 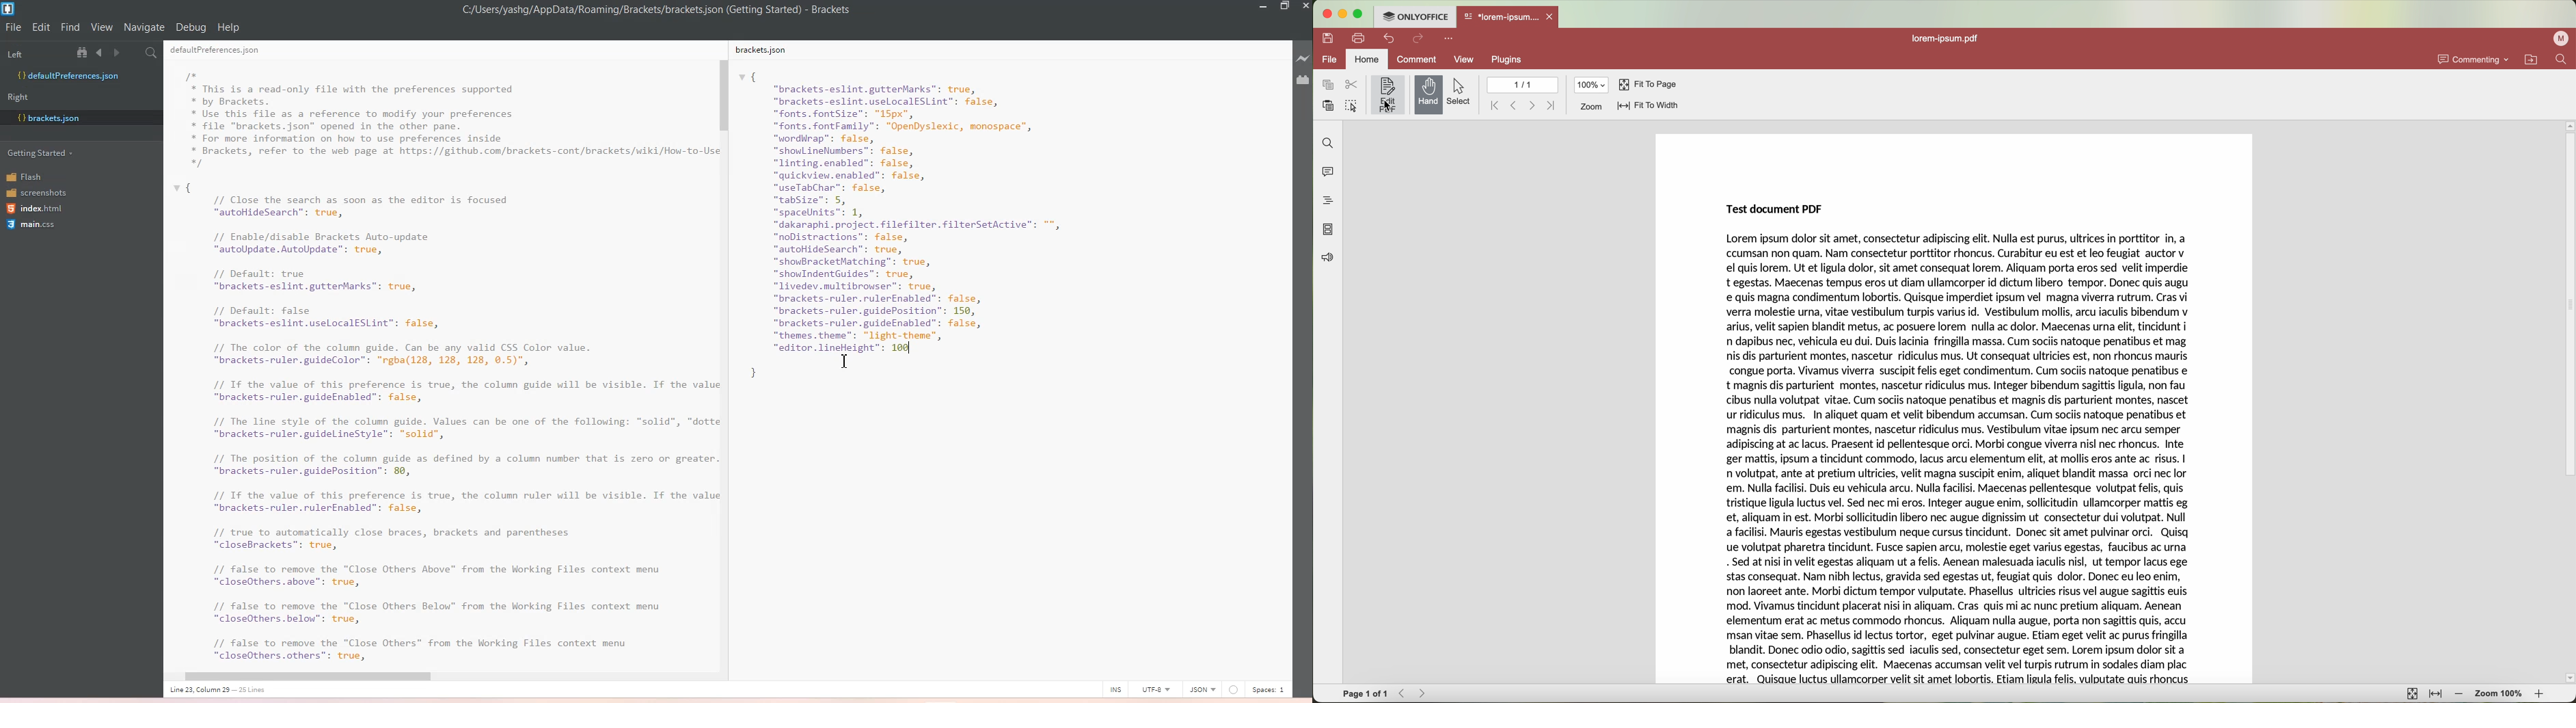 I want to click on Show in file tree, so click(x=85, y=52).